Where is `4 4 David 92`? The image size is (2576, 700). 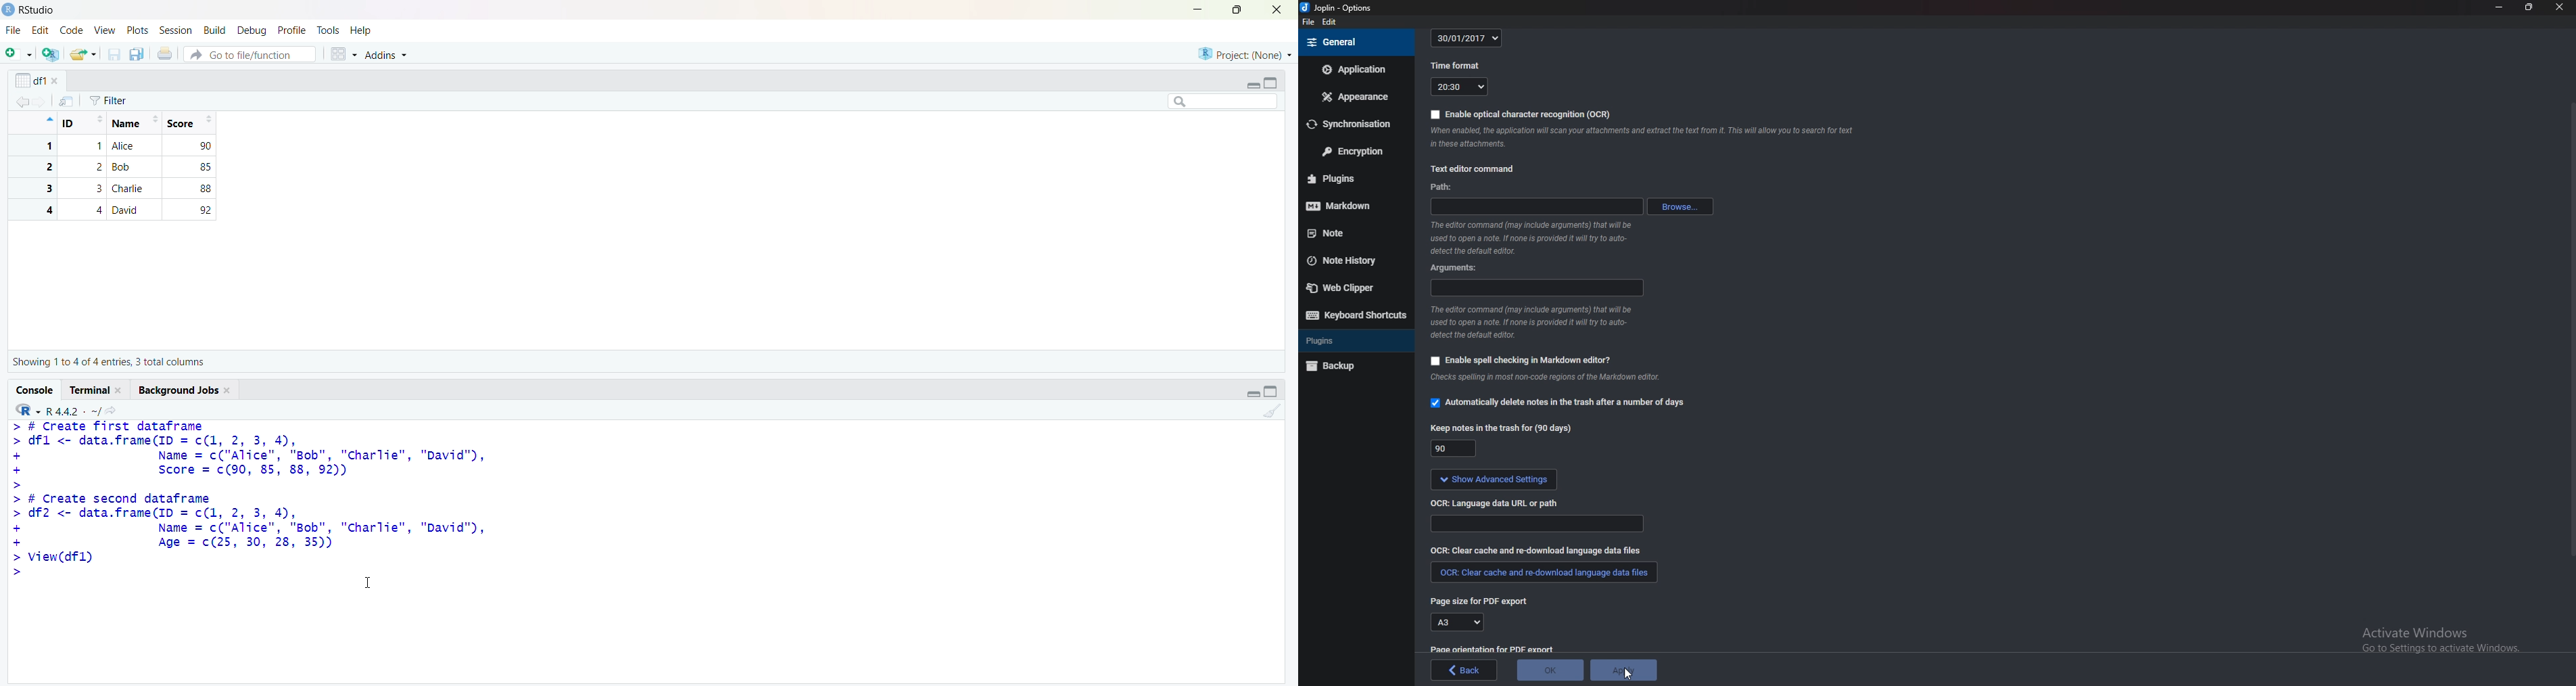
4 4 David 92 is located at coordinates (116, 210).